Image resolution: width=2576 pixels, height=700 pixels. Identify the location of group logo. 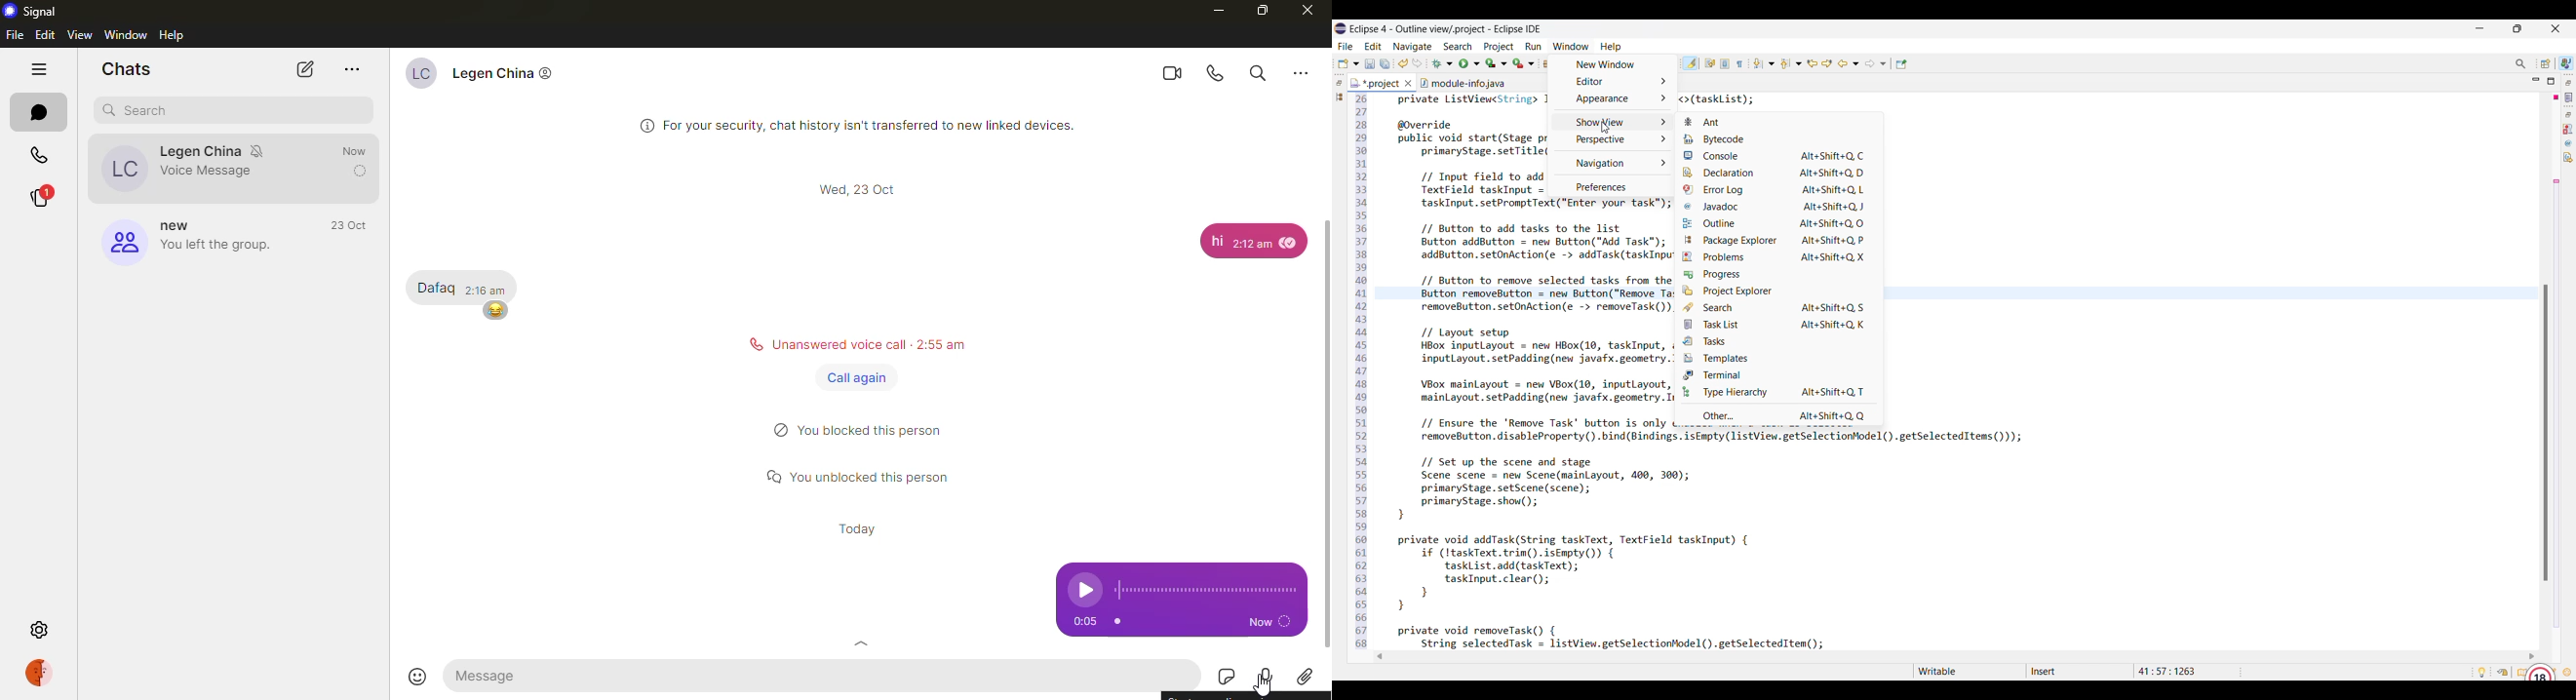
(122, 240).